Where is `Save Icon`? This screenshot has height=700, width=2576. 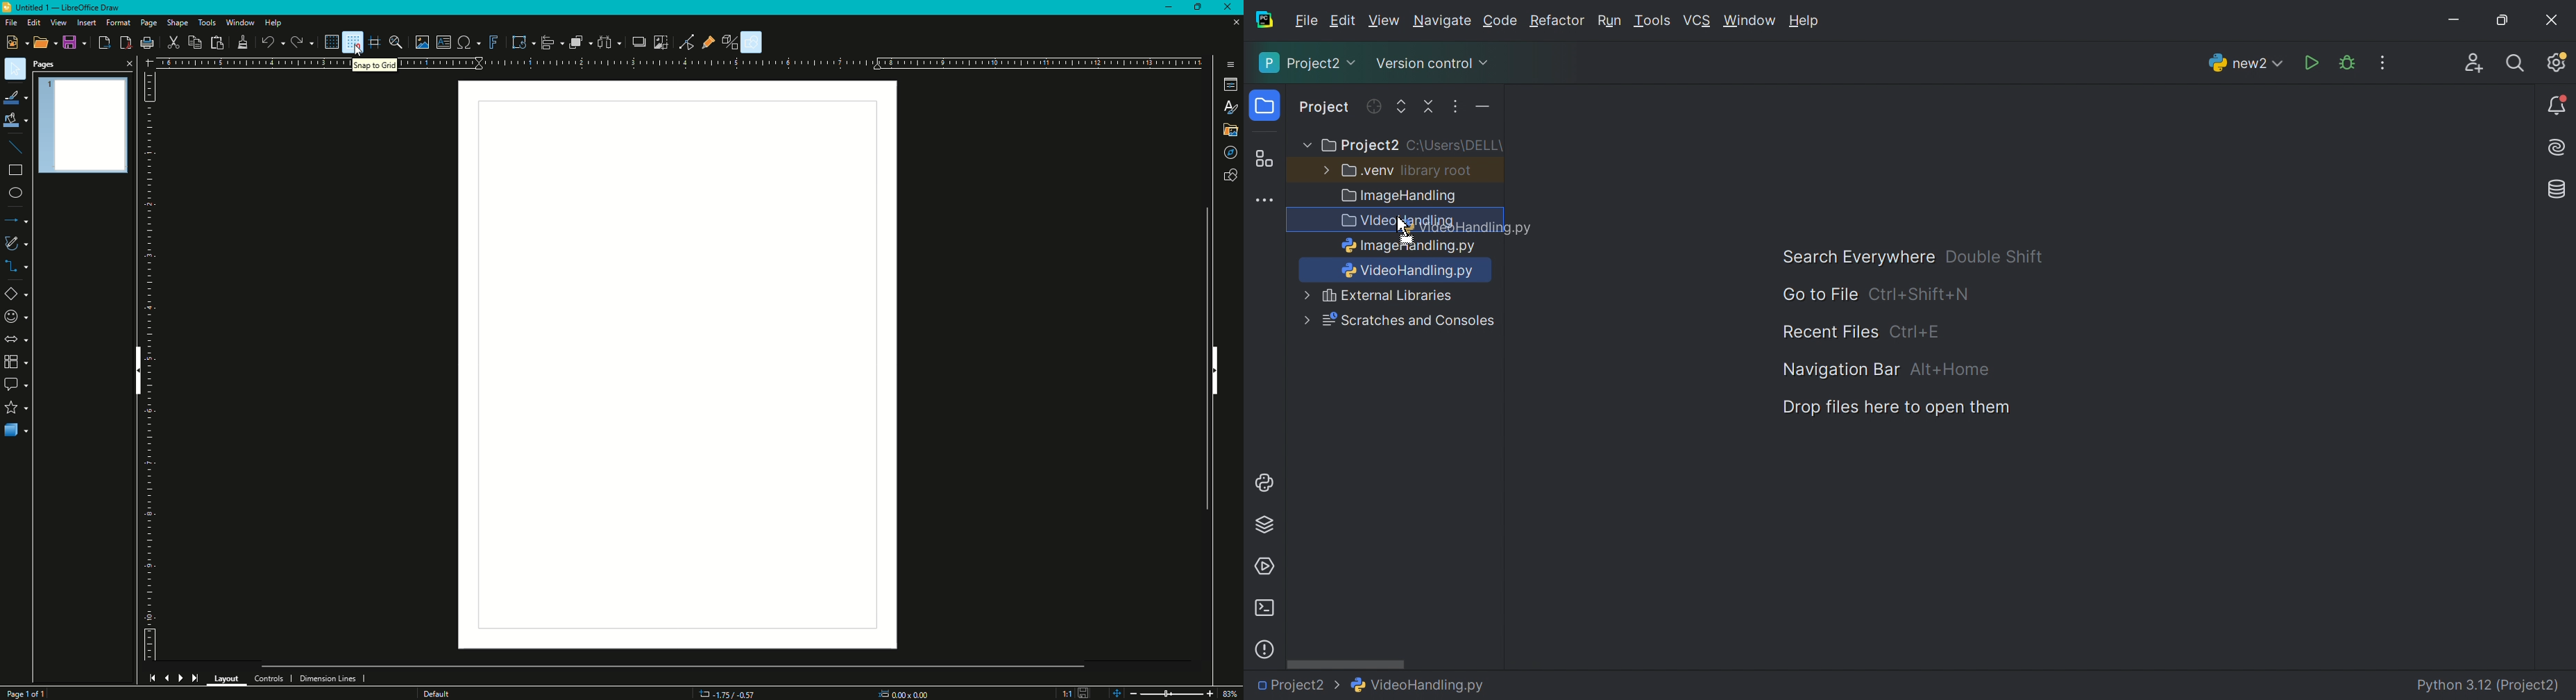
Save Icon is located at coordinates (1075, 690).